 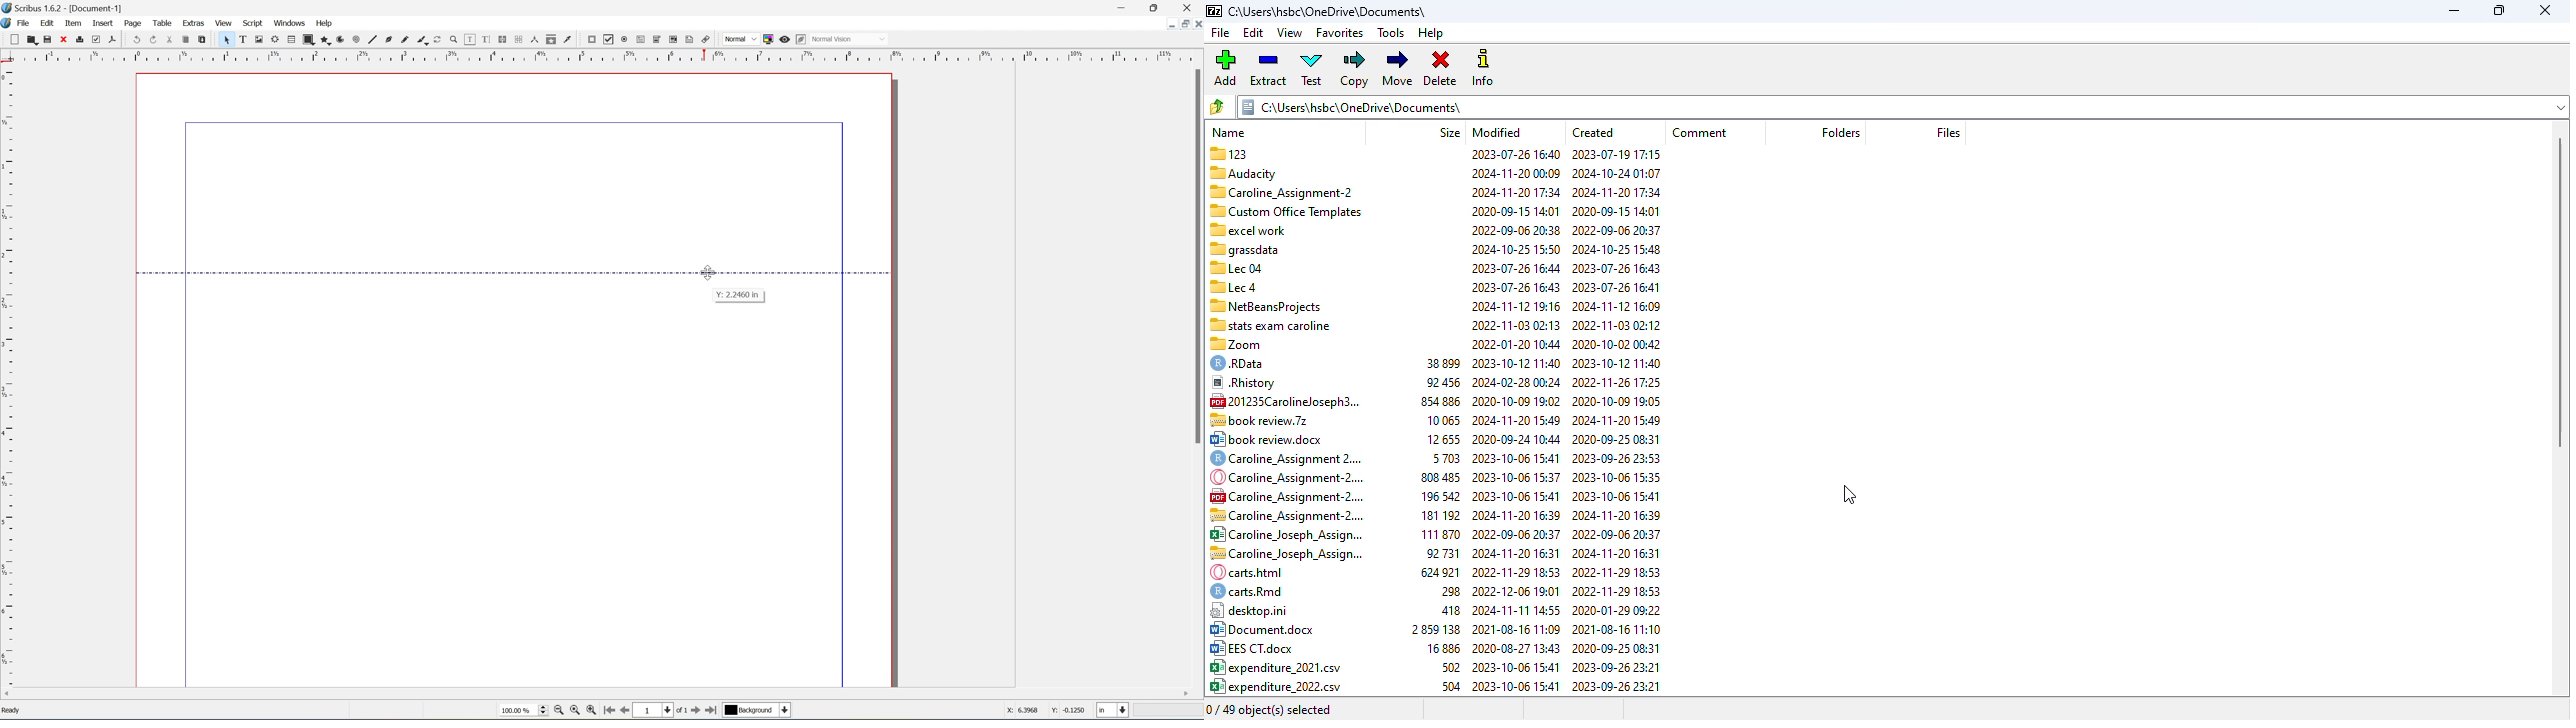 What do you see at coordinates (1266, 307) in the screenshot?
I see `7 NetBeansProjects` at bounding box center [1266, 307].